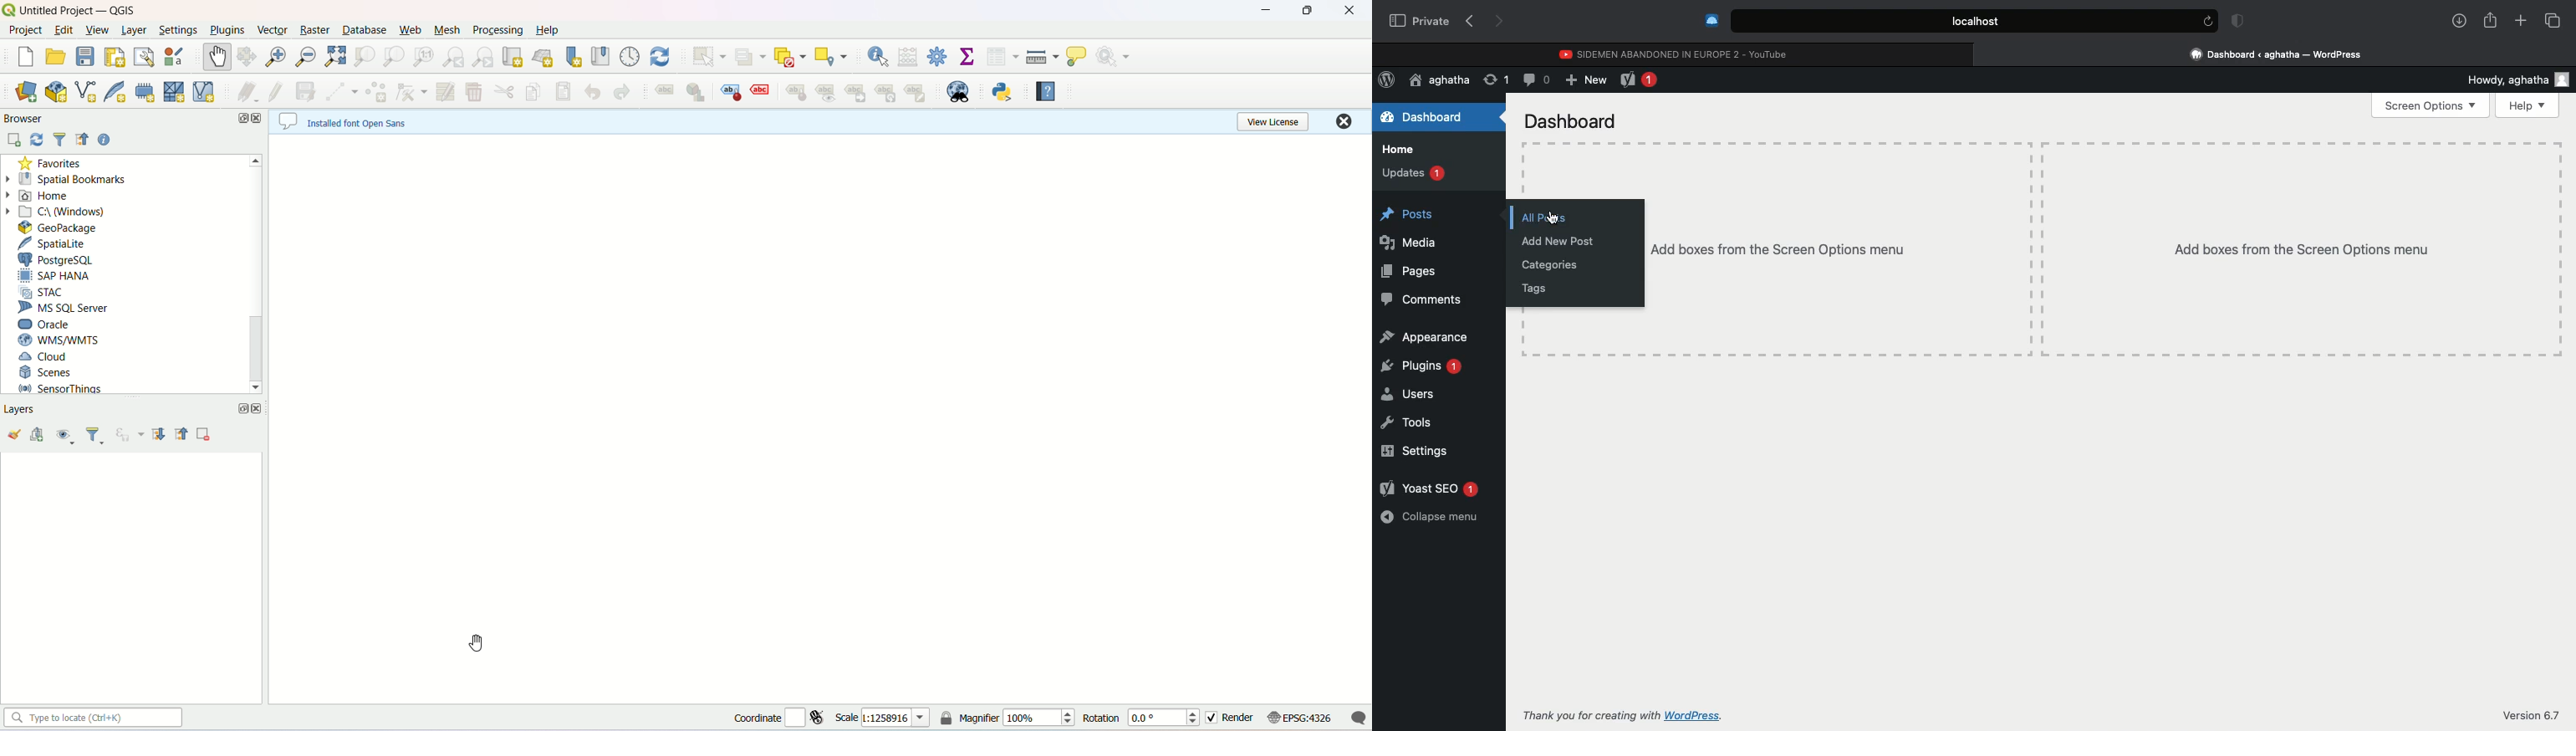  Describe the element at coordinates (60, 139) in the screenshot. I see `filter` at that location.